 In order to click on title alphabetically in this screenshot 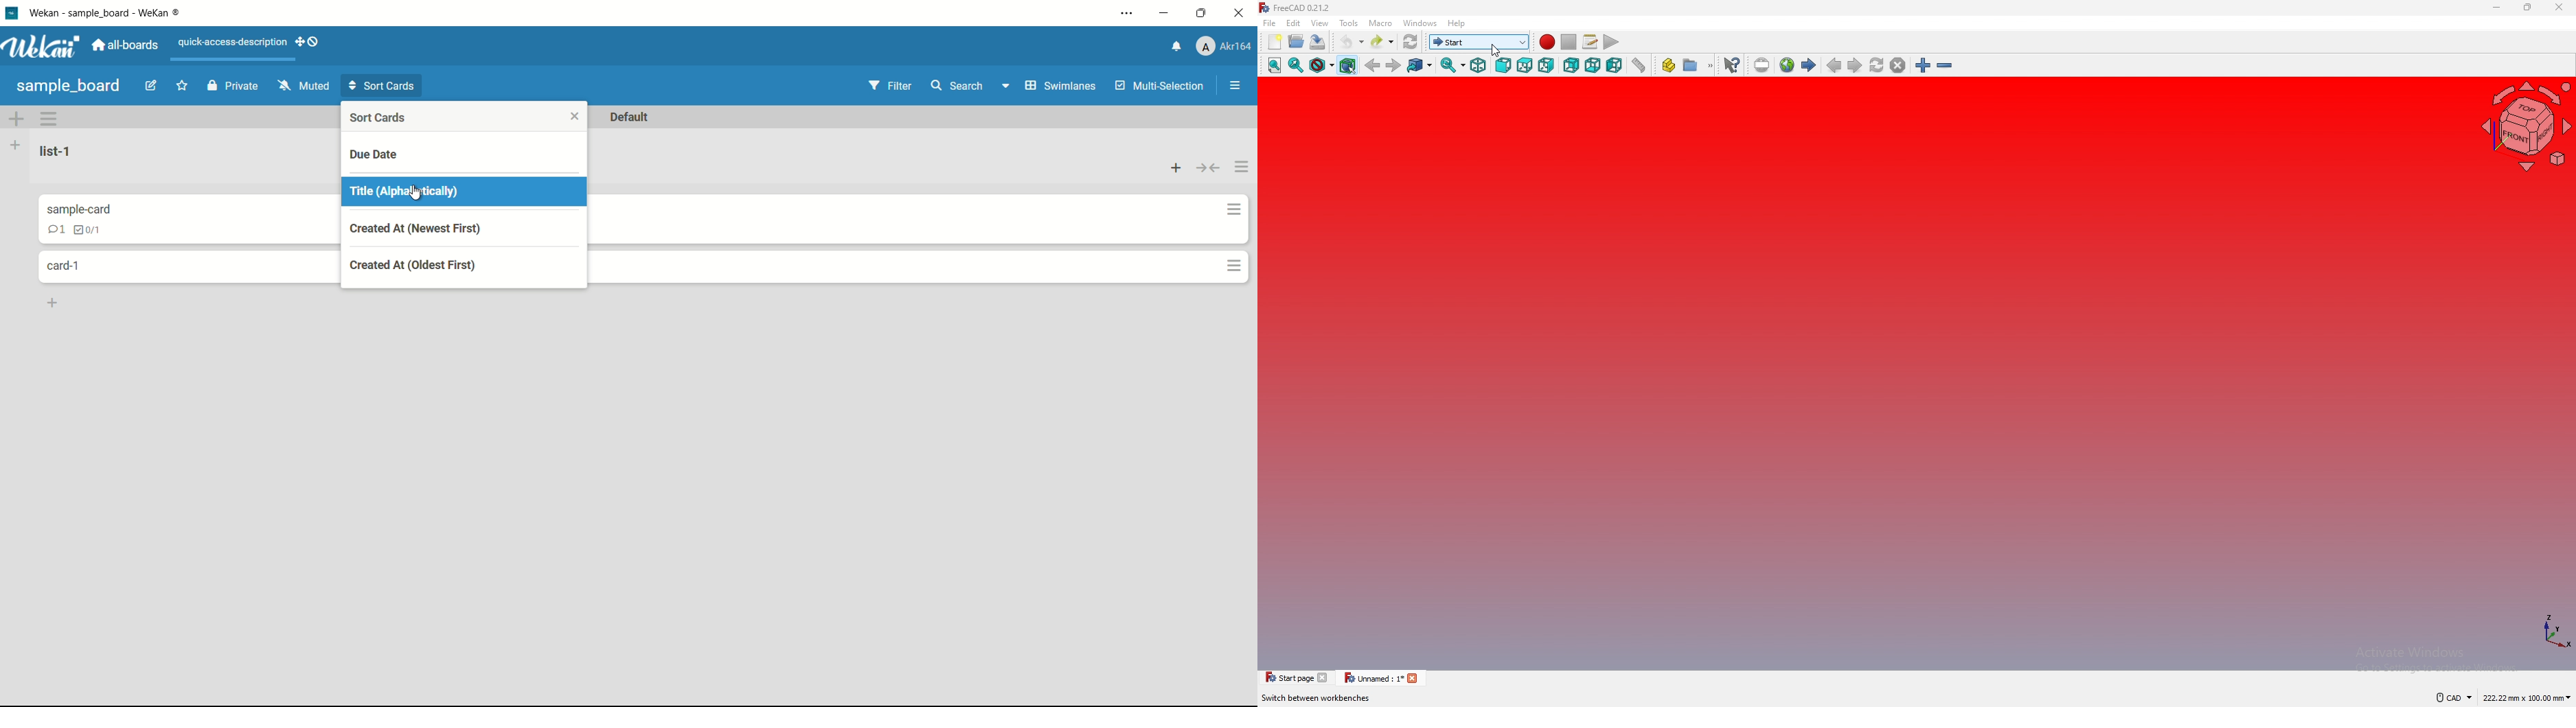, I will do `click(405, 192)`.